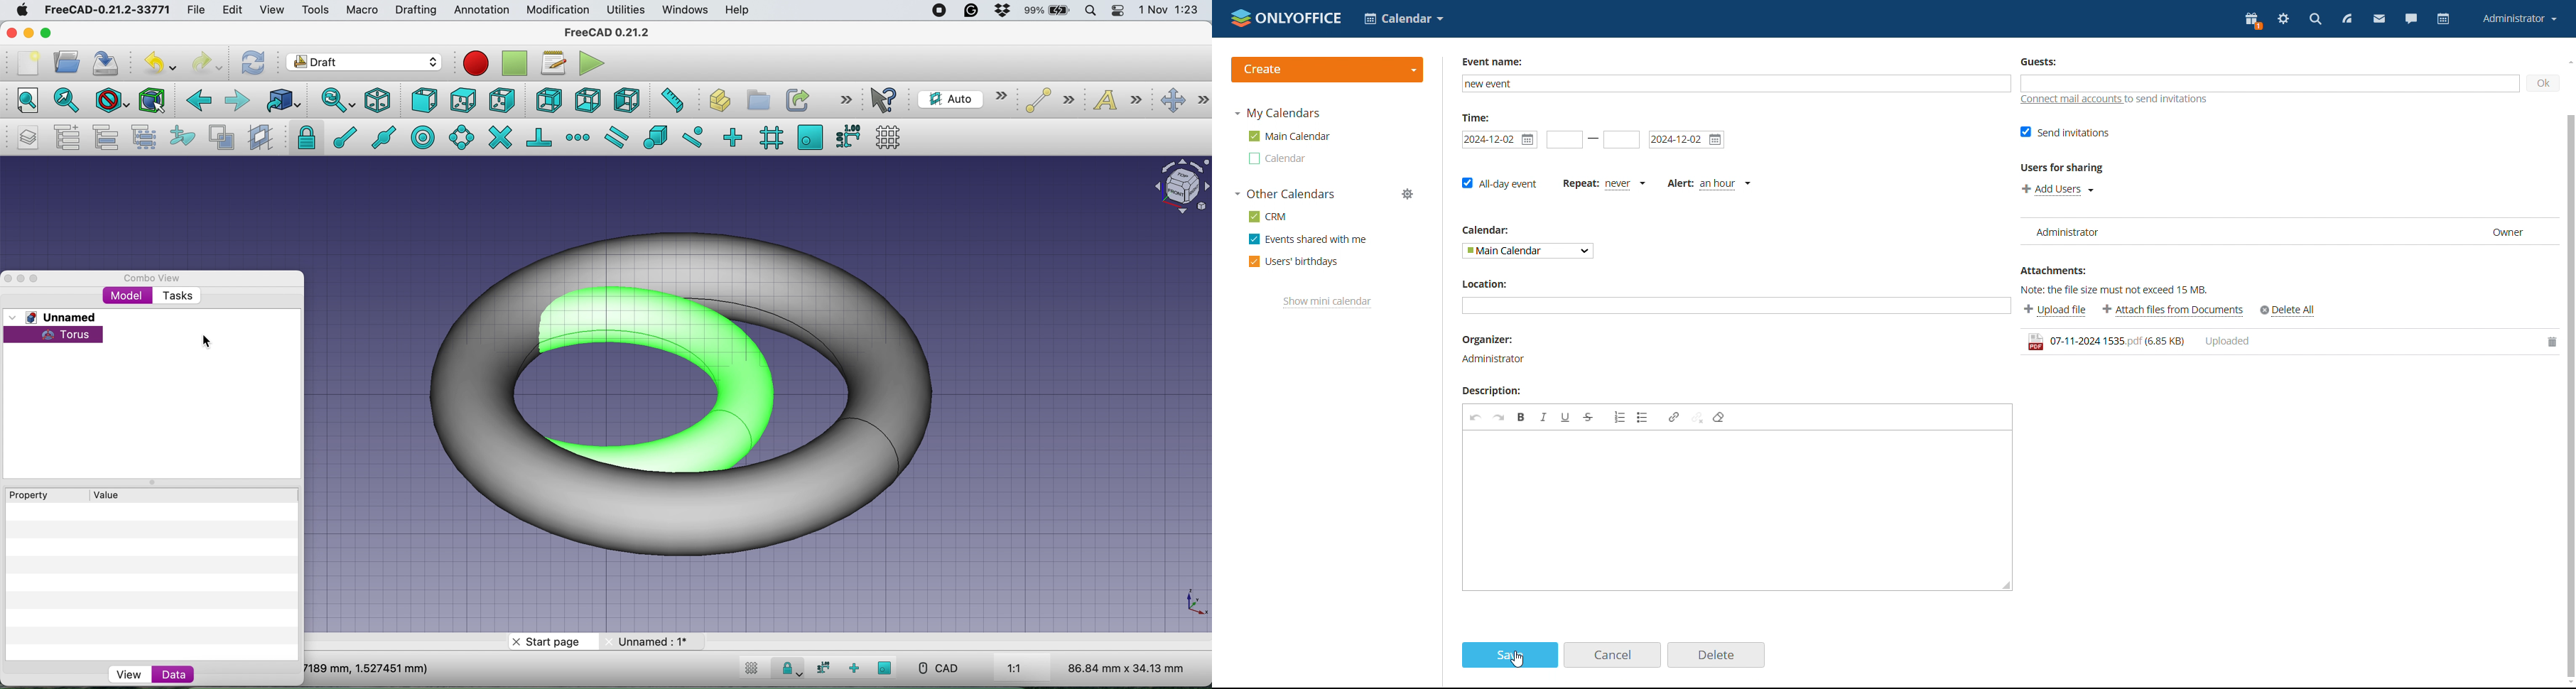 The height and width of the screenshot is (700, 2576). Describe the element at coordinates (386, 136) in the screenshot. I see `snap midpoint` at that location.